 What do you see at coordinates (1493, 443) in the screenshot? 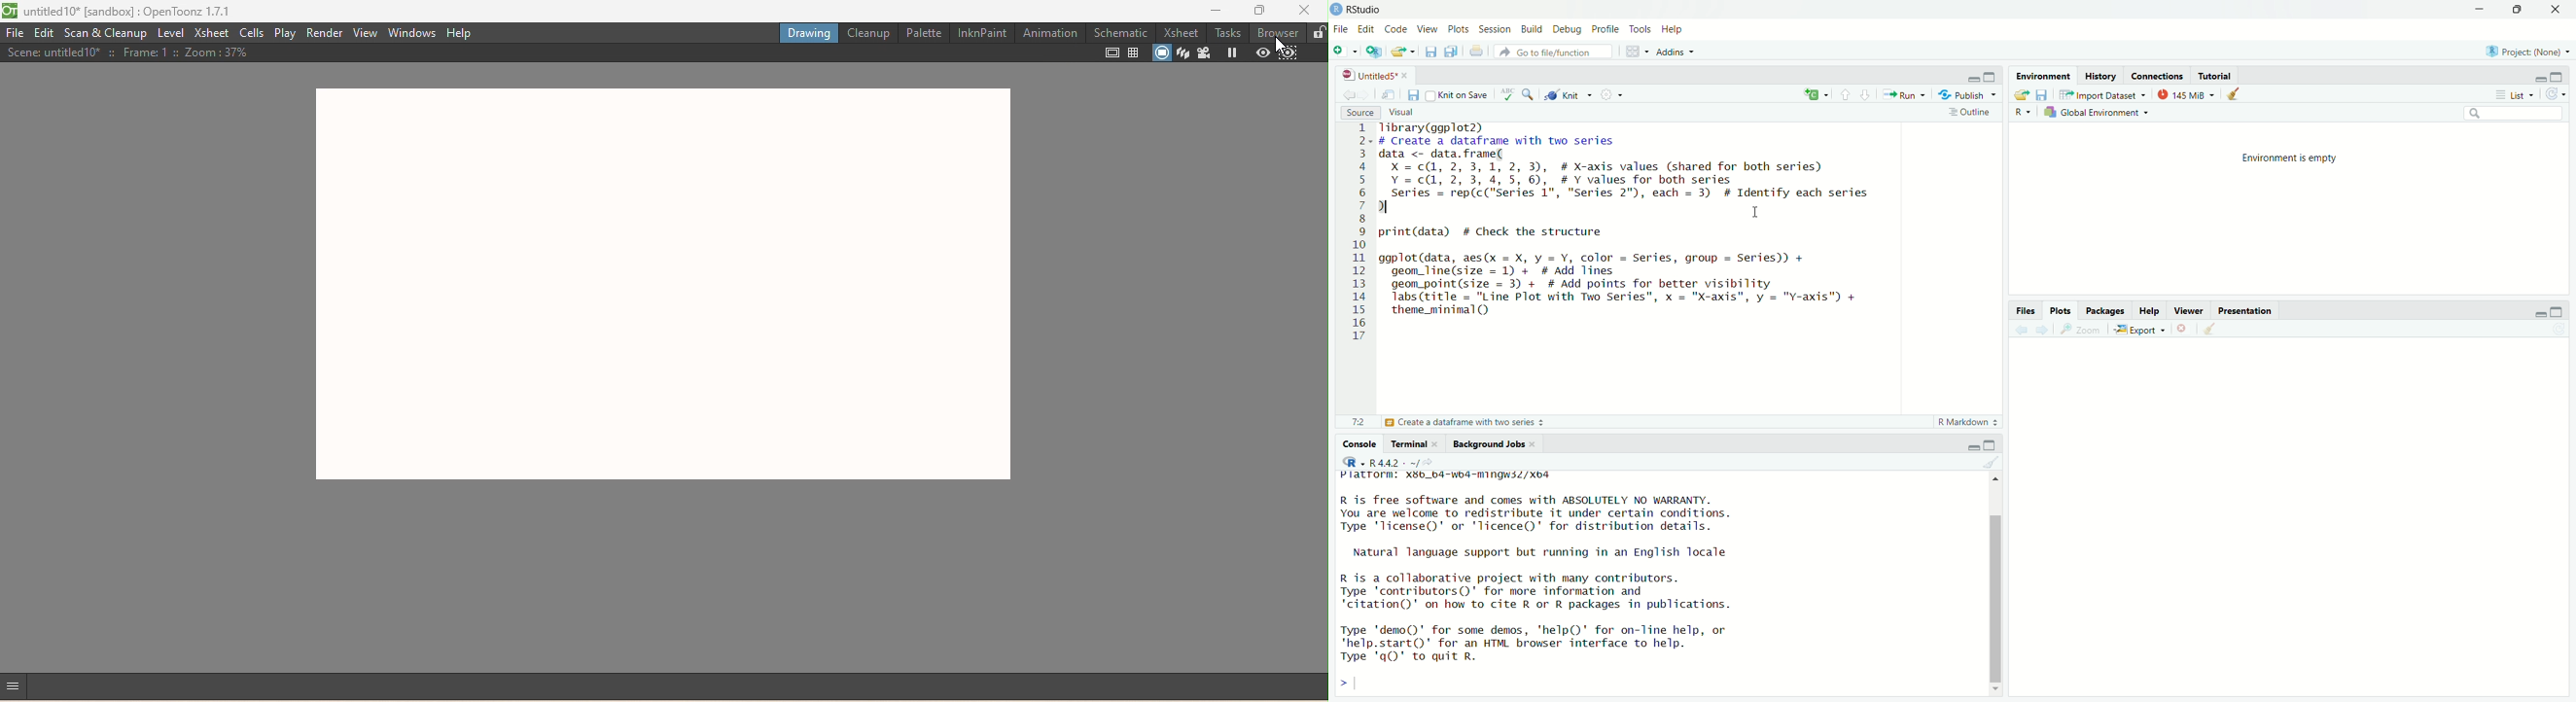
I see `Bckground Jobs` at bounding box center [1493, 443].